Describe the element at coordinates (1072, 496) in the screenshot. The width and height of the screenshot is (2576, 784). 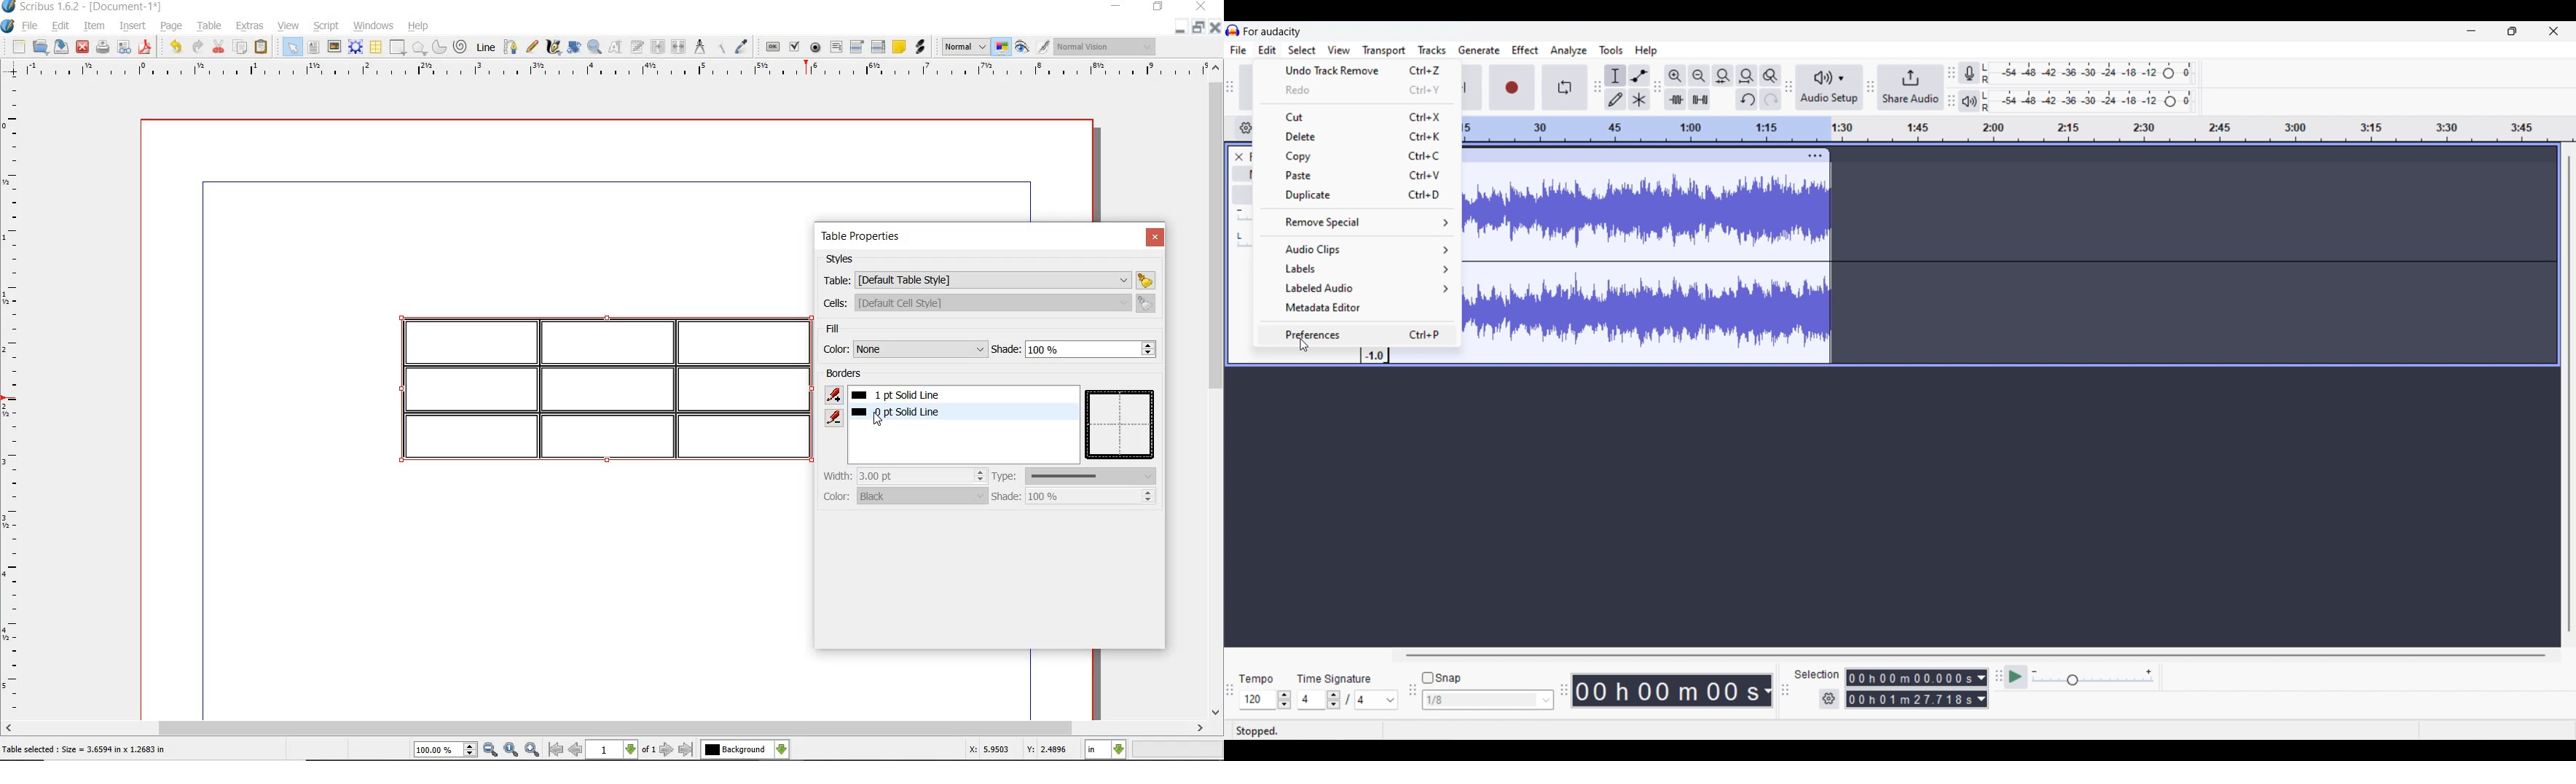
I see `shade` at that location.